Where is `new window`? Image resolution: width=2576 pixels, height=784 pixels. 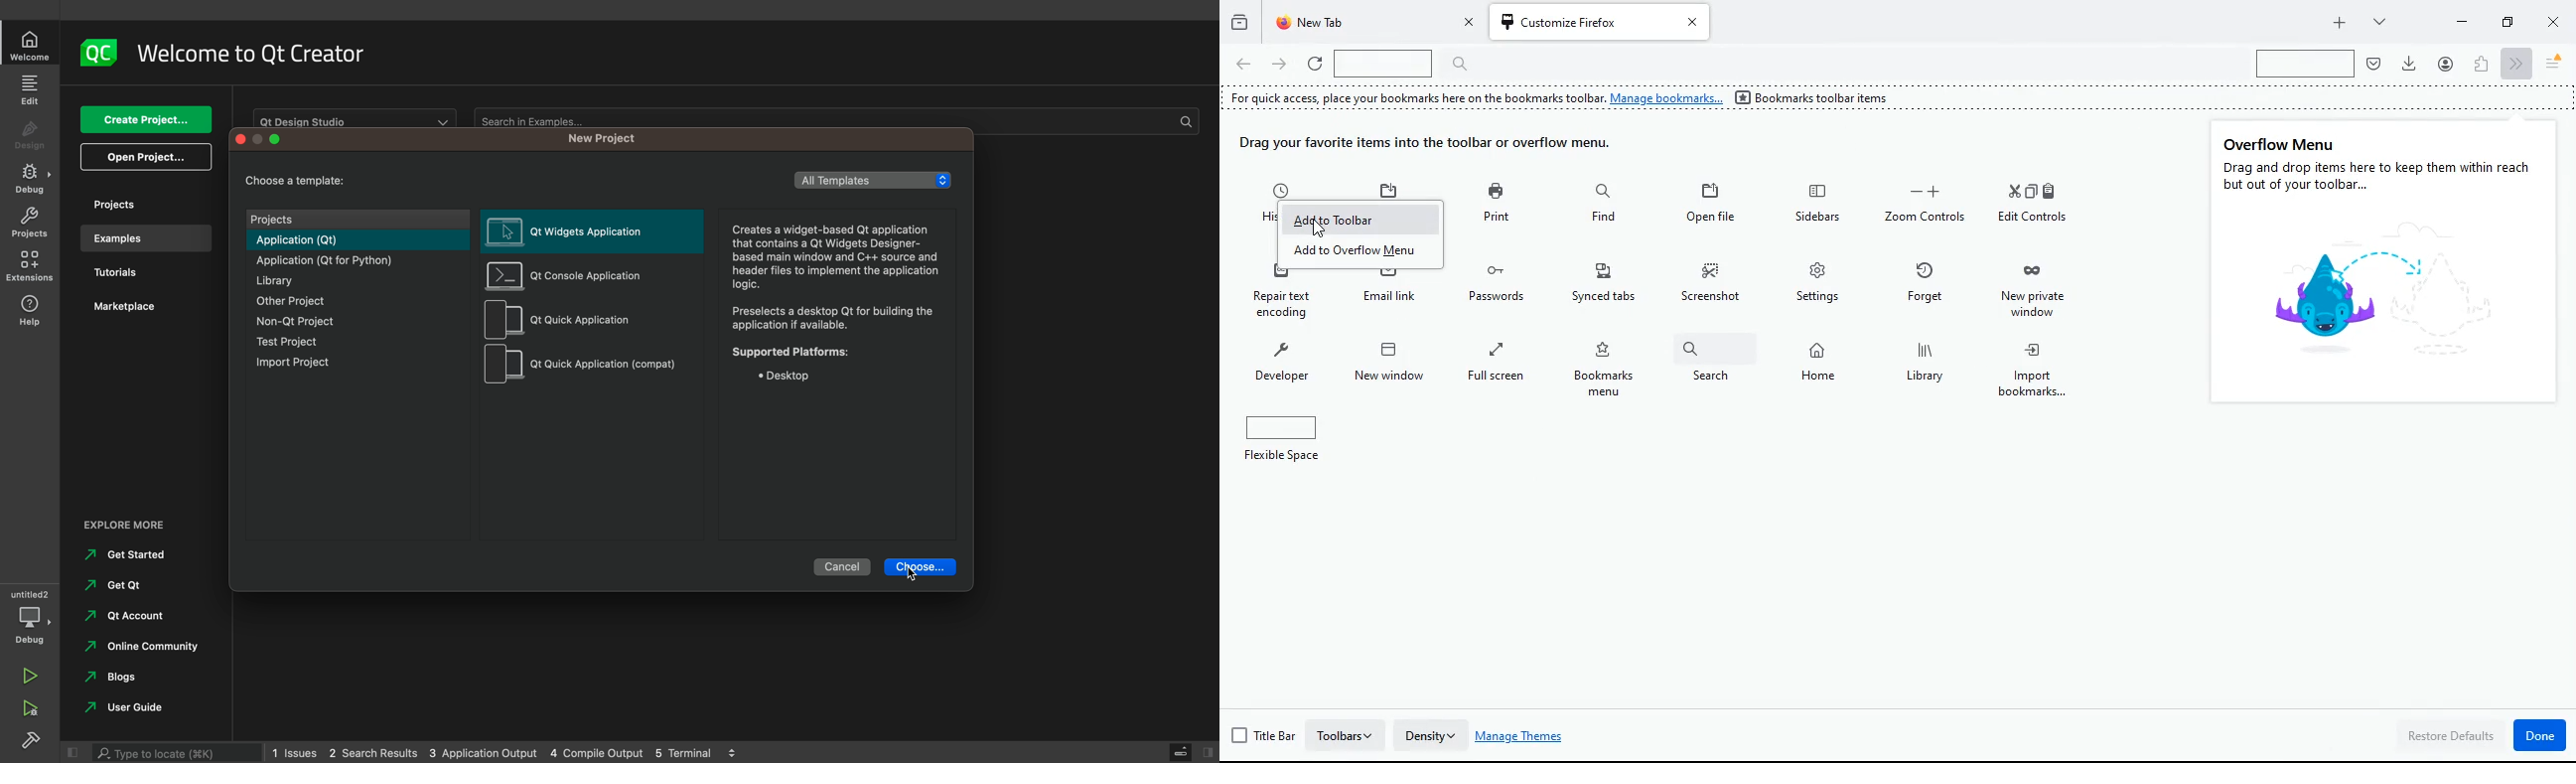 new window is located at coordinates (1392, 369).